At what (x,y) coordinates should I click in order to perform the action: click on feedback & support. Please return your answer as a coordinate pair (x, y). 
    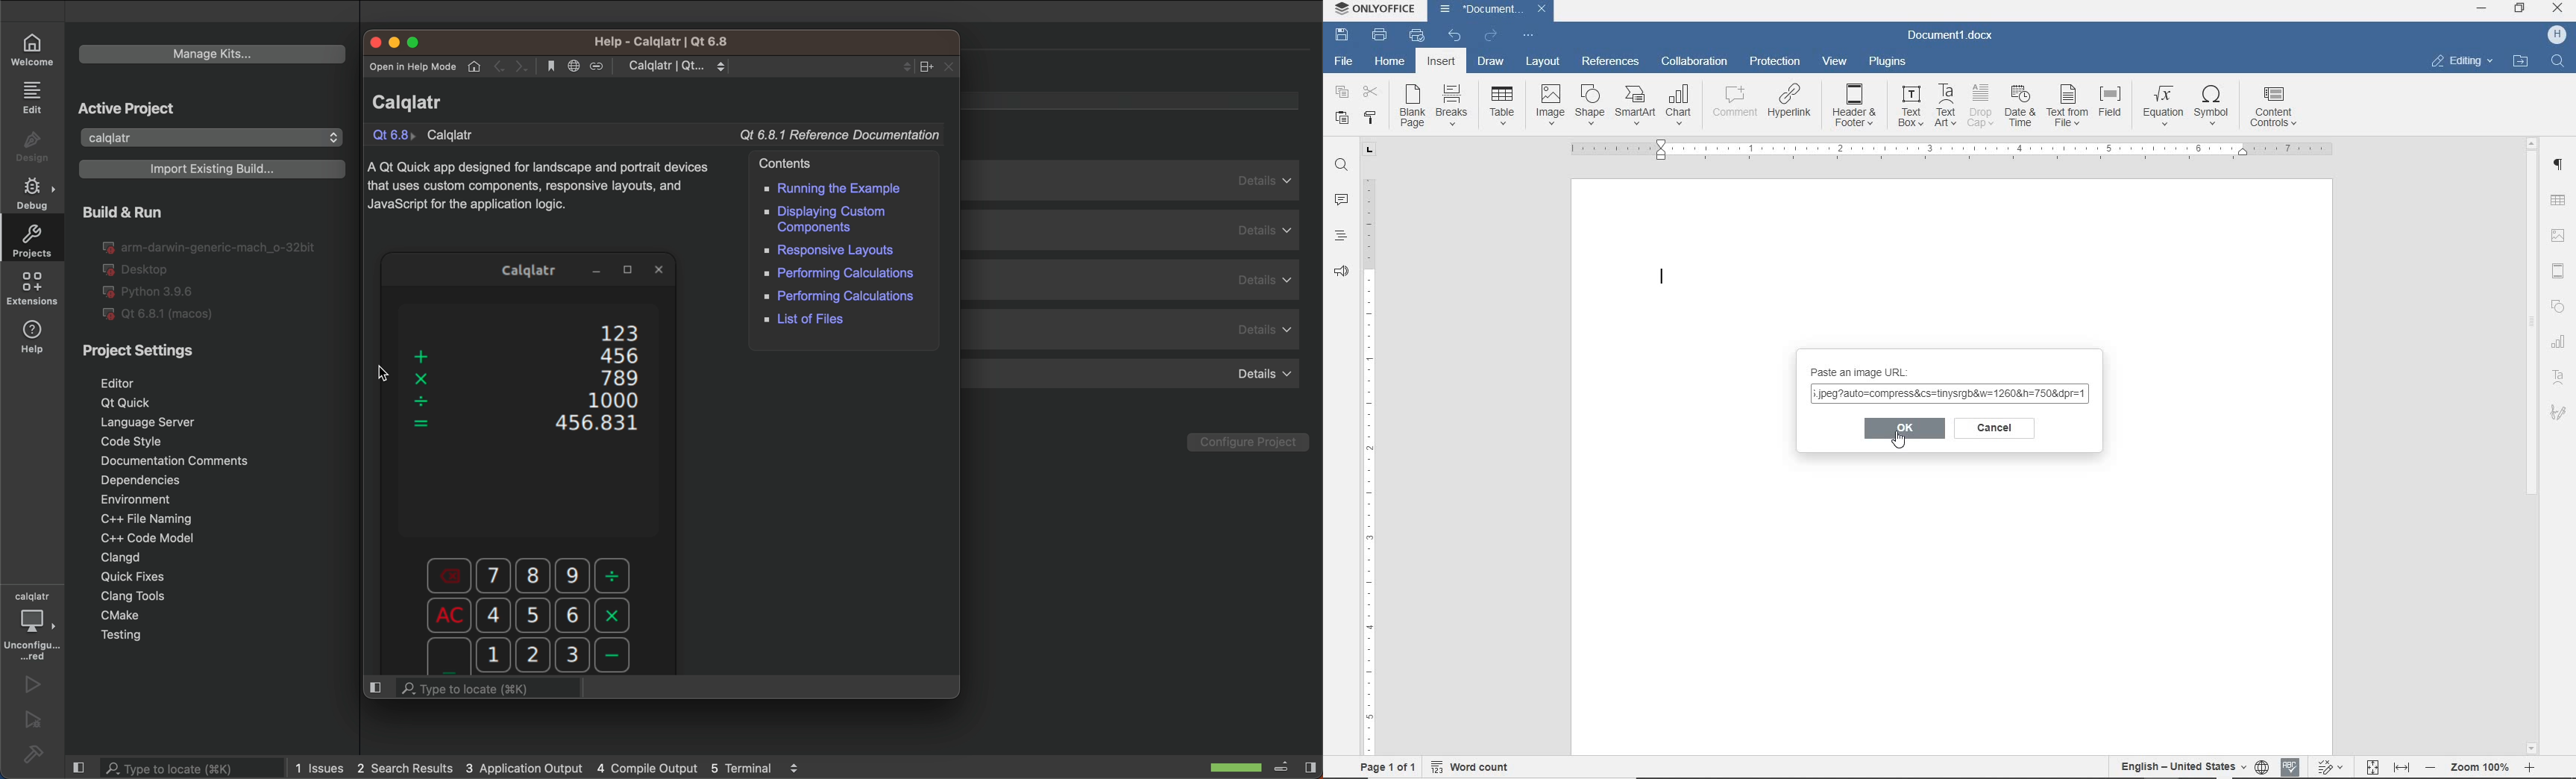
    Looking at the image, I should click on (1342, 270).